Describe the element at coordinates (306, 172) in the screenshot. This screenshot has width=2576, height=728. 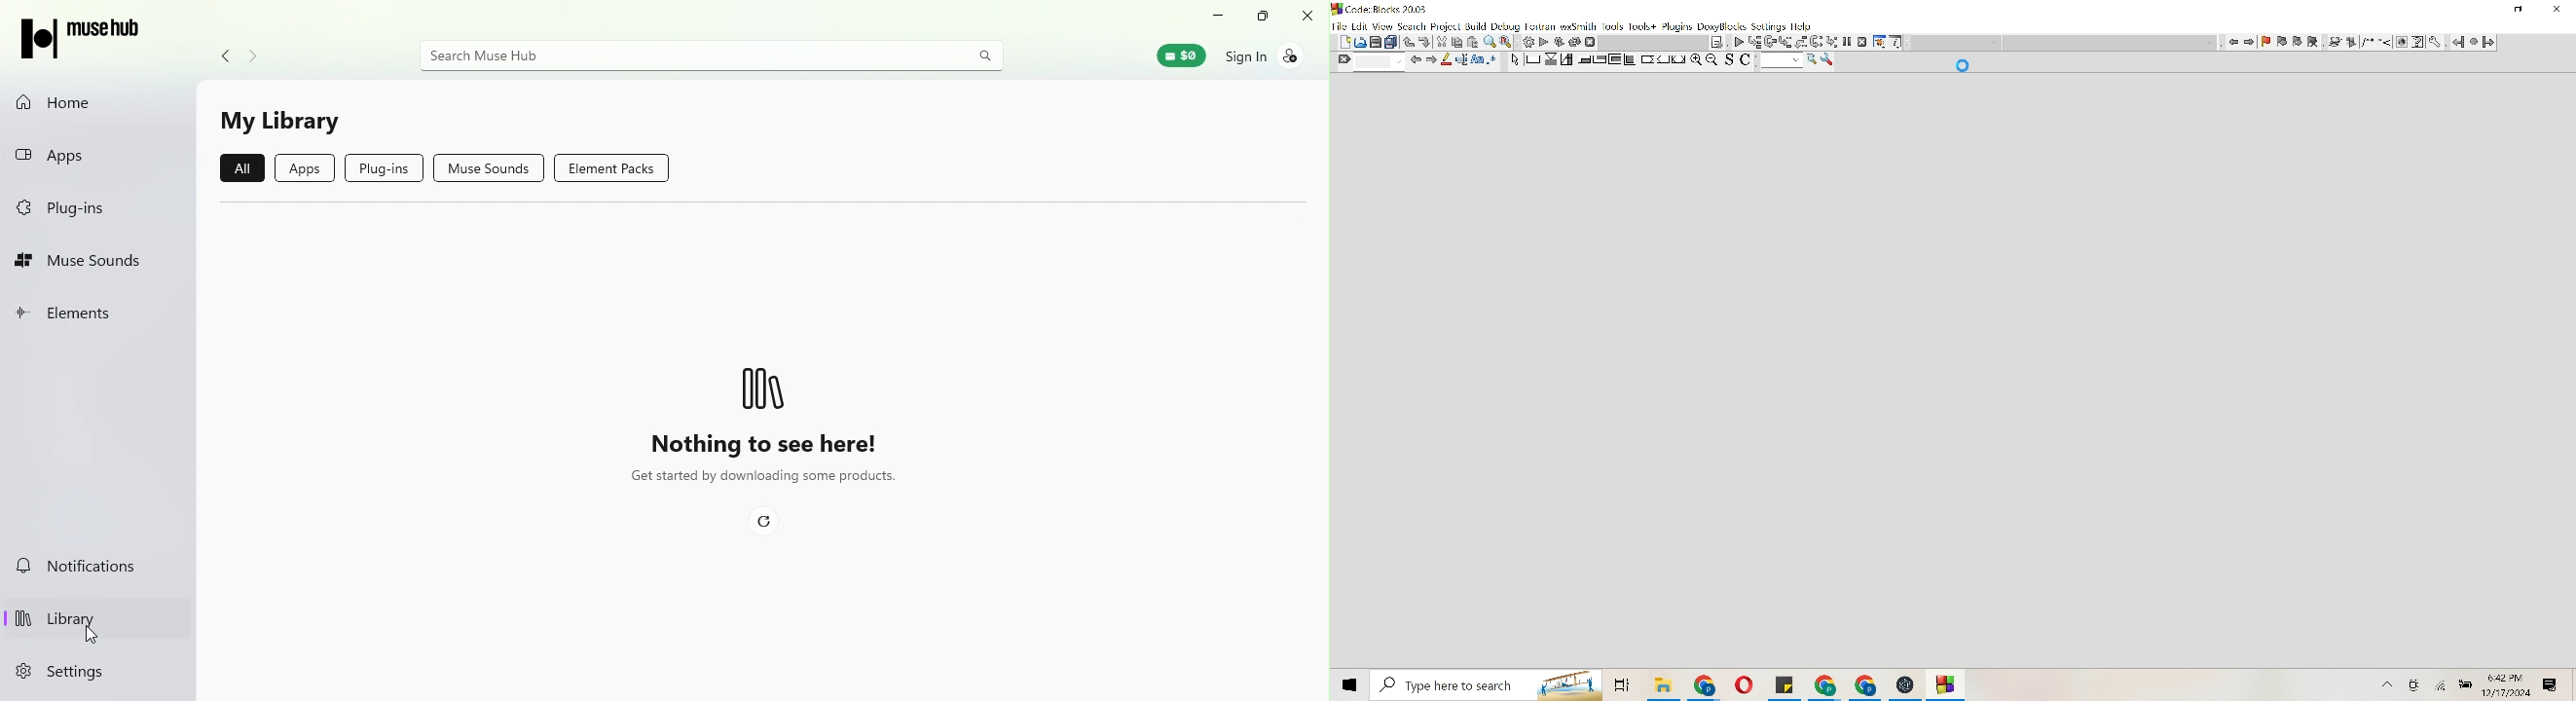
I see `Apps` at that location.